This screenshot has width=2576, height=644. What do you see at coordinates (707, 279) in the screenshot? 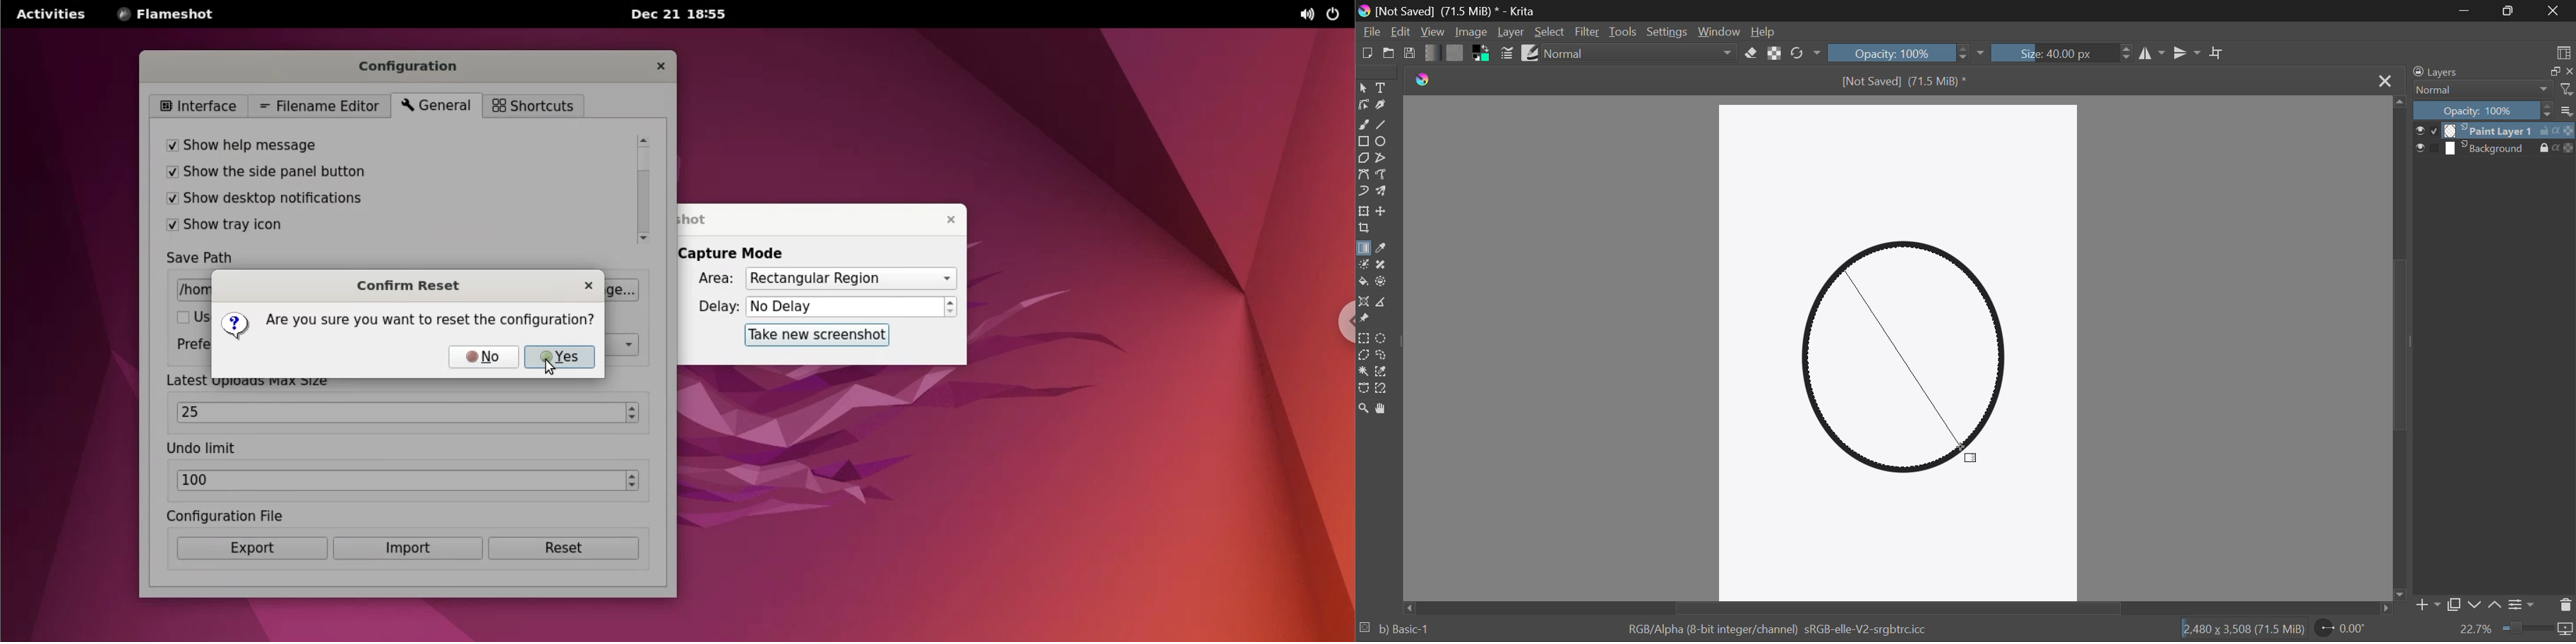
I see `area` at bounding box center [707, 279].